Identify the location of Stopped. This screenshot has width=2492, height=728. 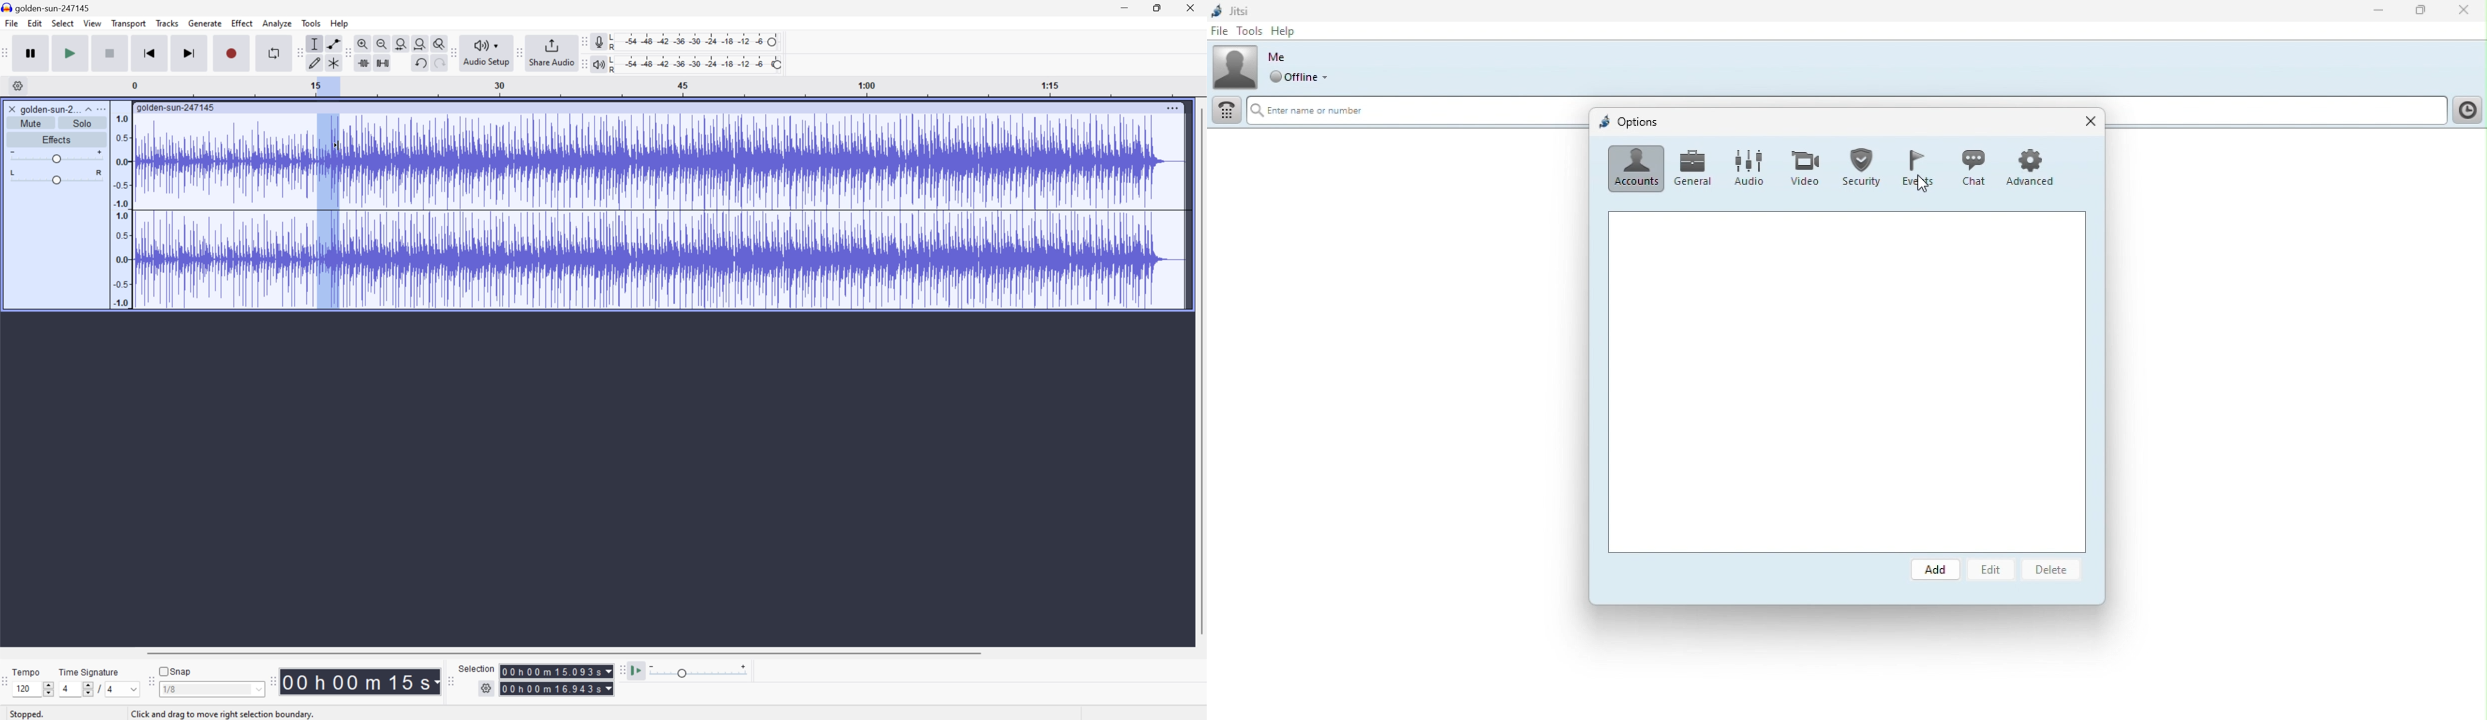
(32, 715).